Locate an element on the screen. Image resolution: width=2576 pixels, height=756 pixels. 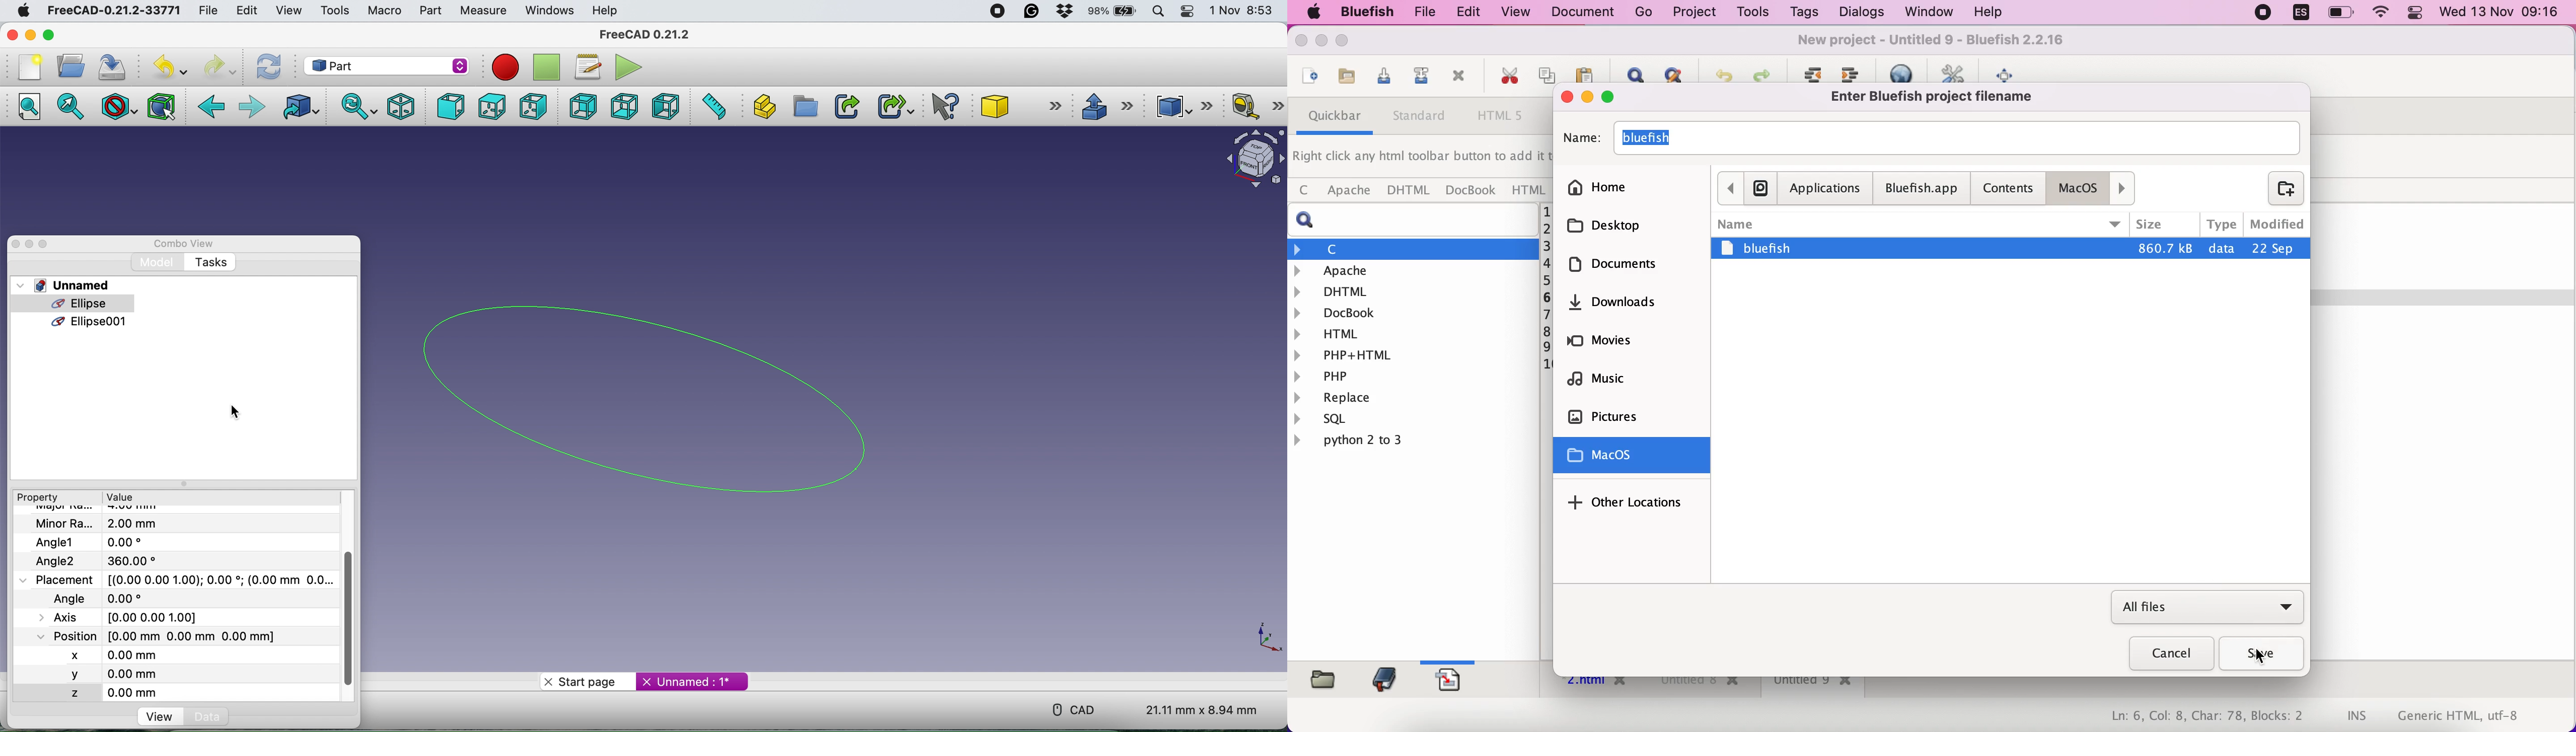
php+html is located at coordinates (1412, 354).